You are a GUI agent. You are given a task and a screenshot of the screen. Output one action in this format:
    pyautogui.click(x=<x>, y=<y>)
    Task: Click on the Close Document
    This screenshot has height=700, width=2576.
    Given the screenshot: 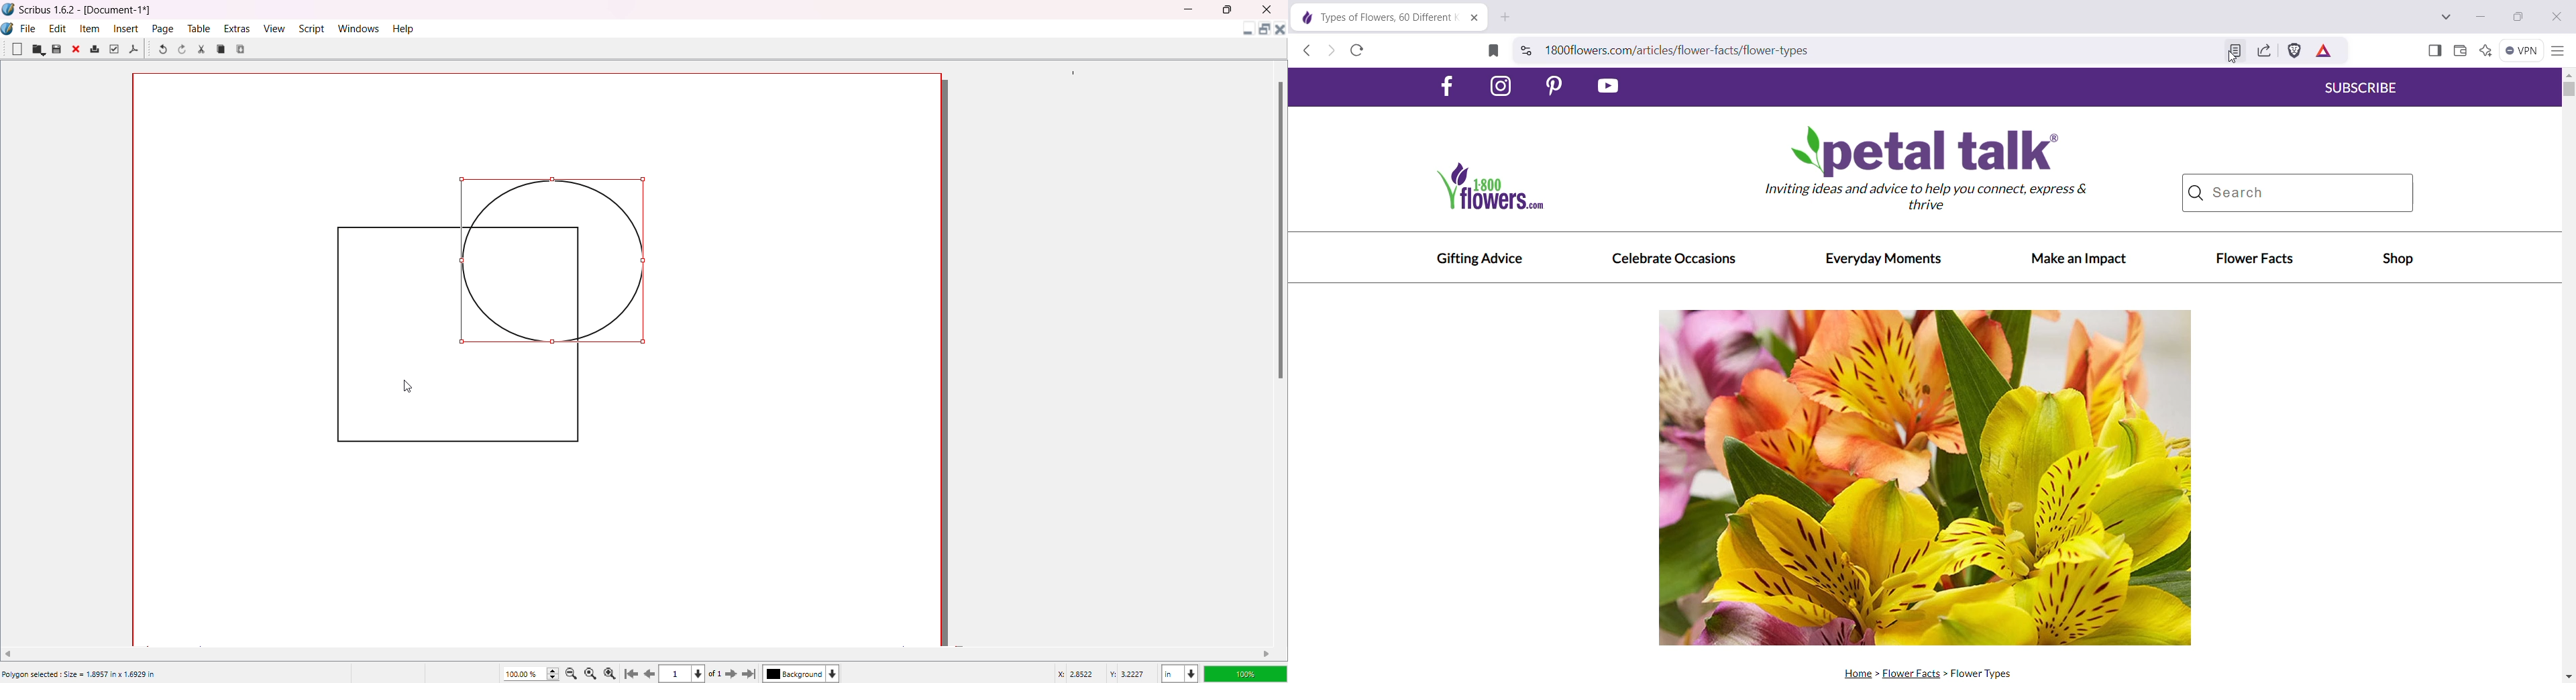 What is the action you would take?
    pyautogui.click(x=1280, y=32)
    